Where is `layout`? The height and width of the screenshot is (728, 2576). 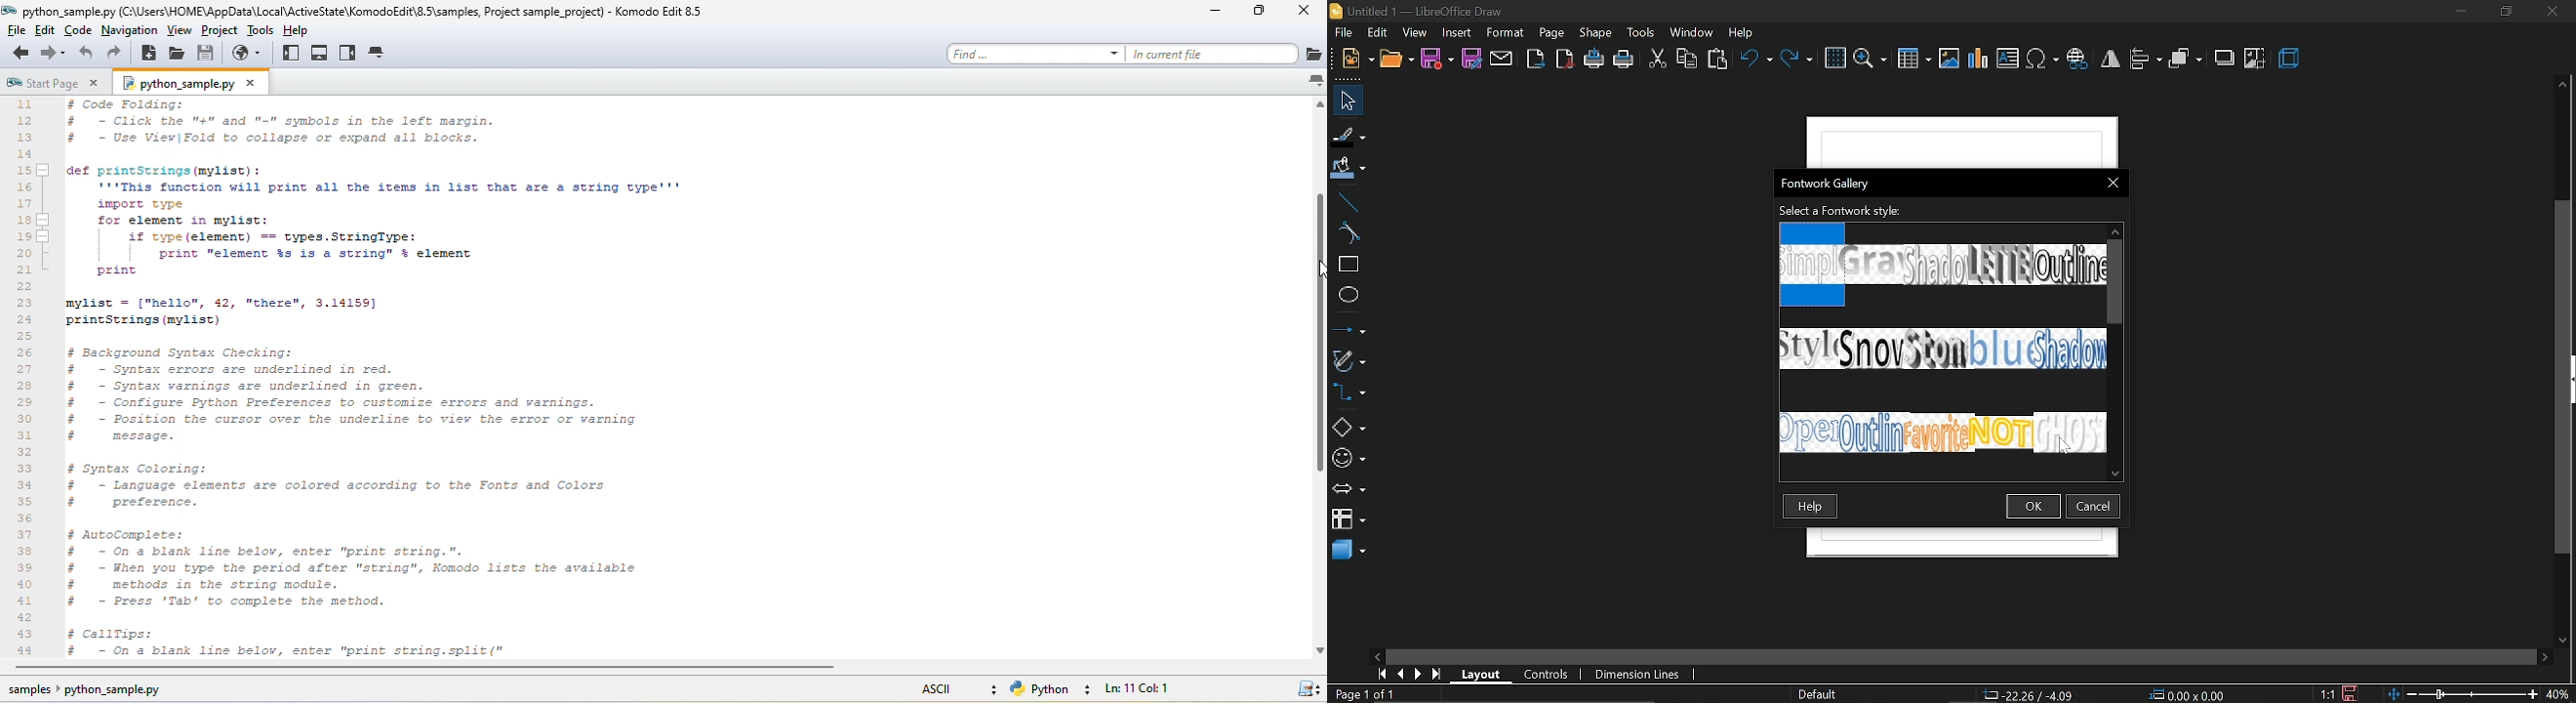
layout is located at coordinates (1479, 674).